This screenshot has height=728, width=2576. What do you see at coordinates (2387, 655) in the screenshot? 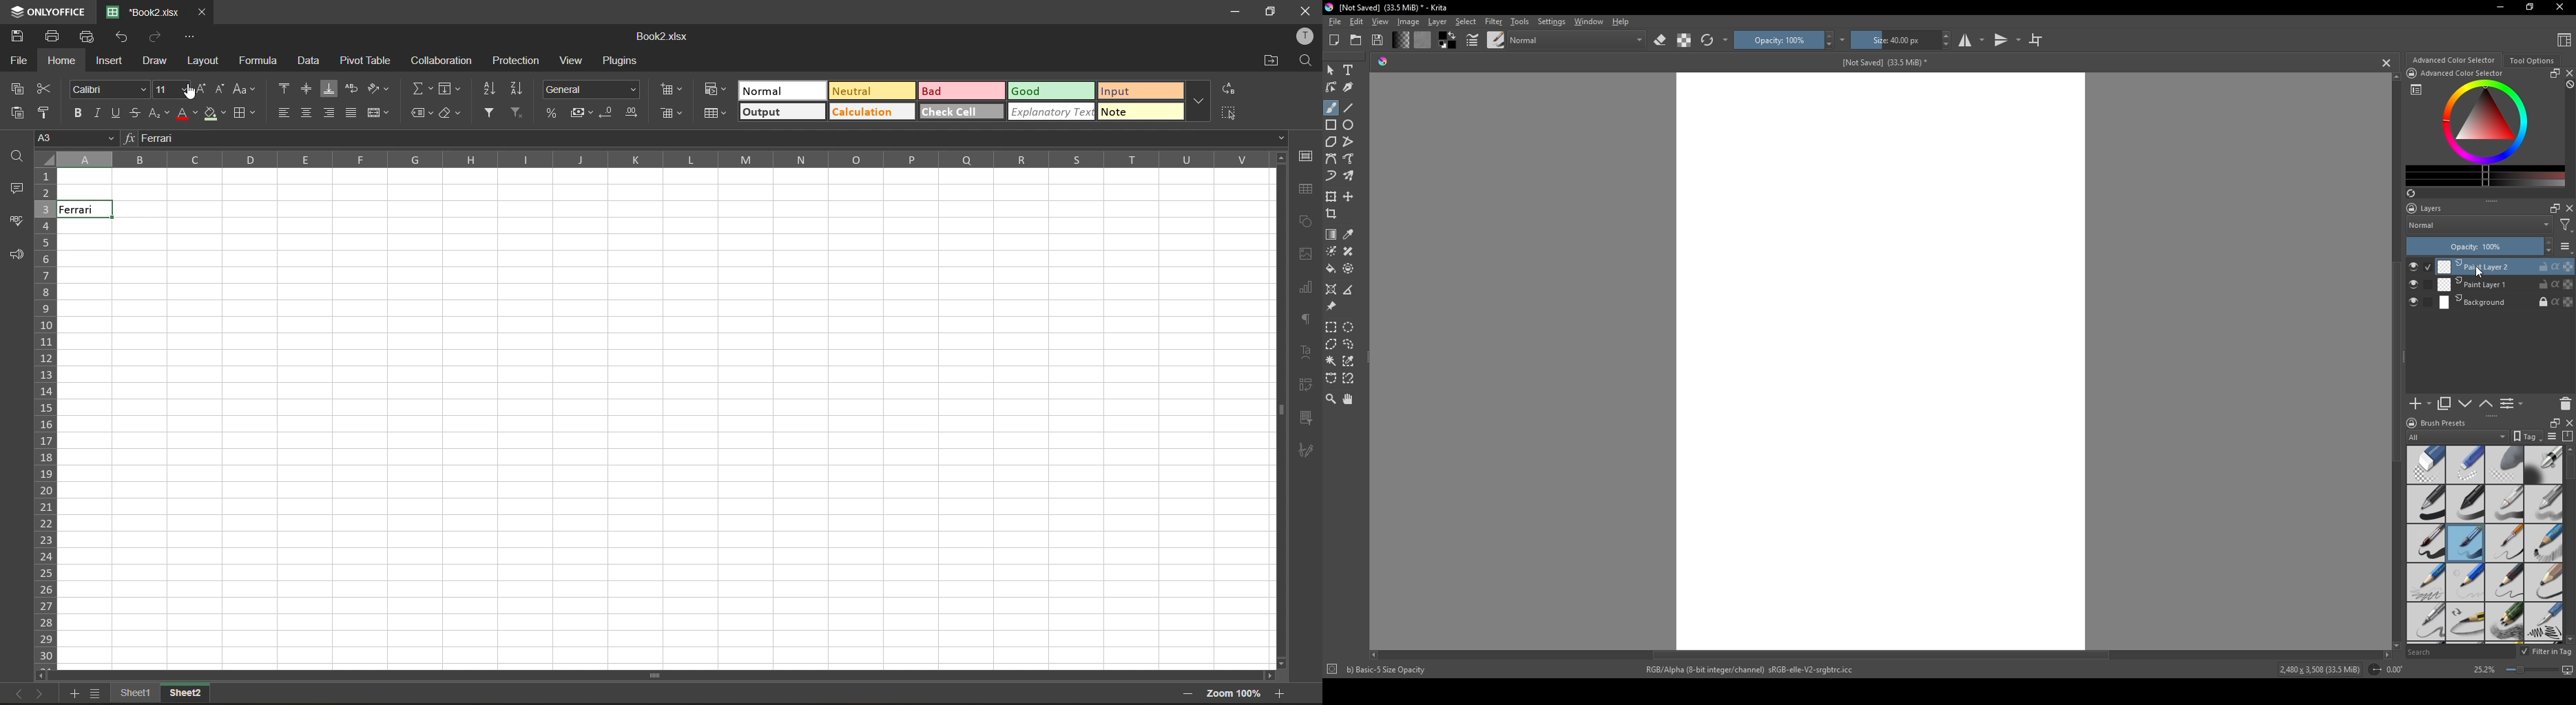
I see `scroll right` at bounding box center [2387, 655].